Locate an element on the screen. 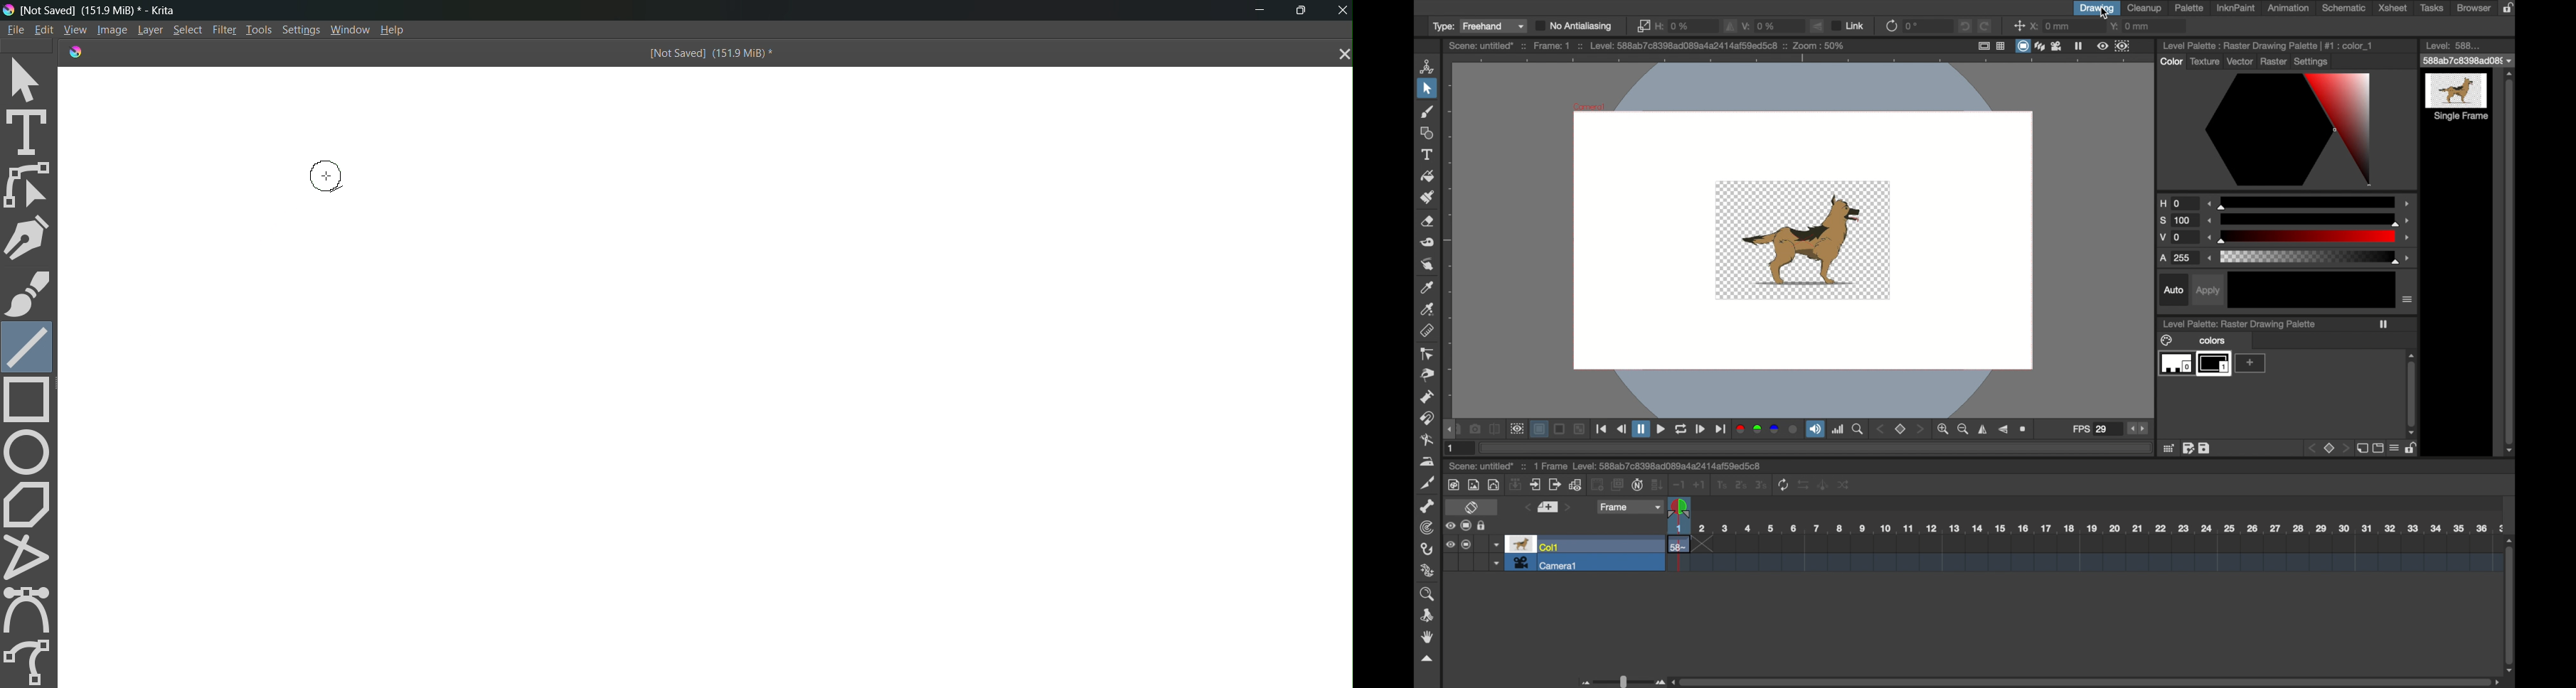 The height and width of the screenshot is (700, 2576). Filte is located at coordinates (221, 28).